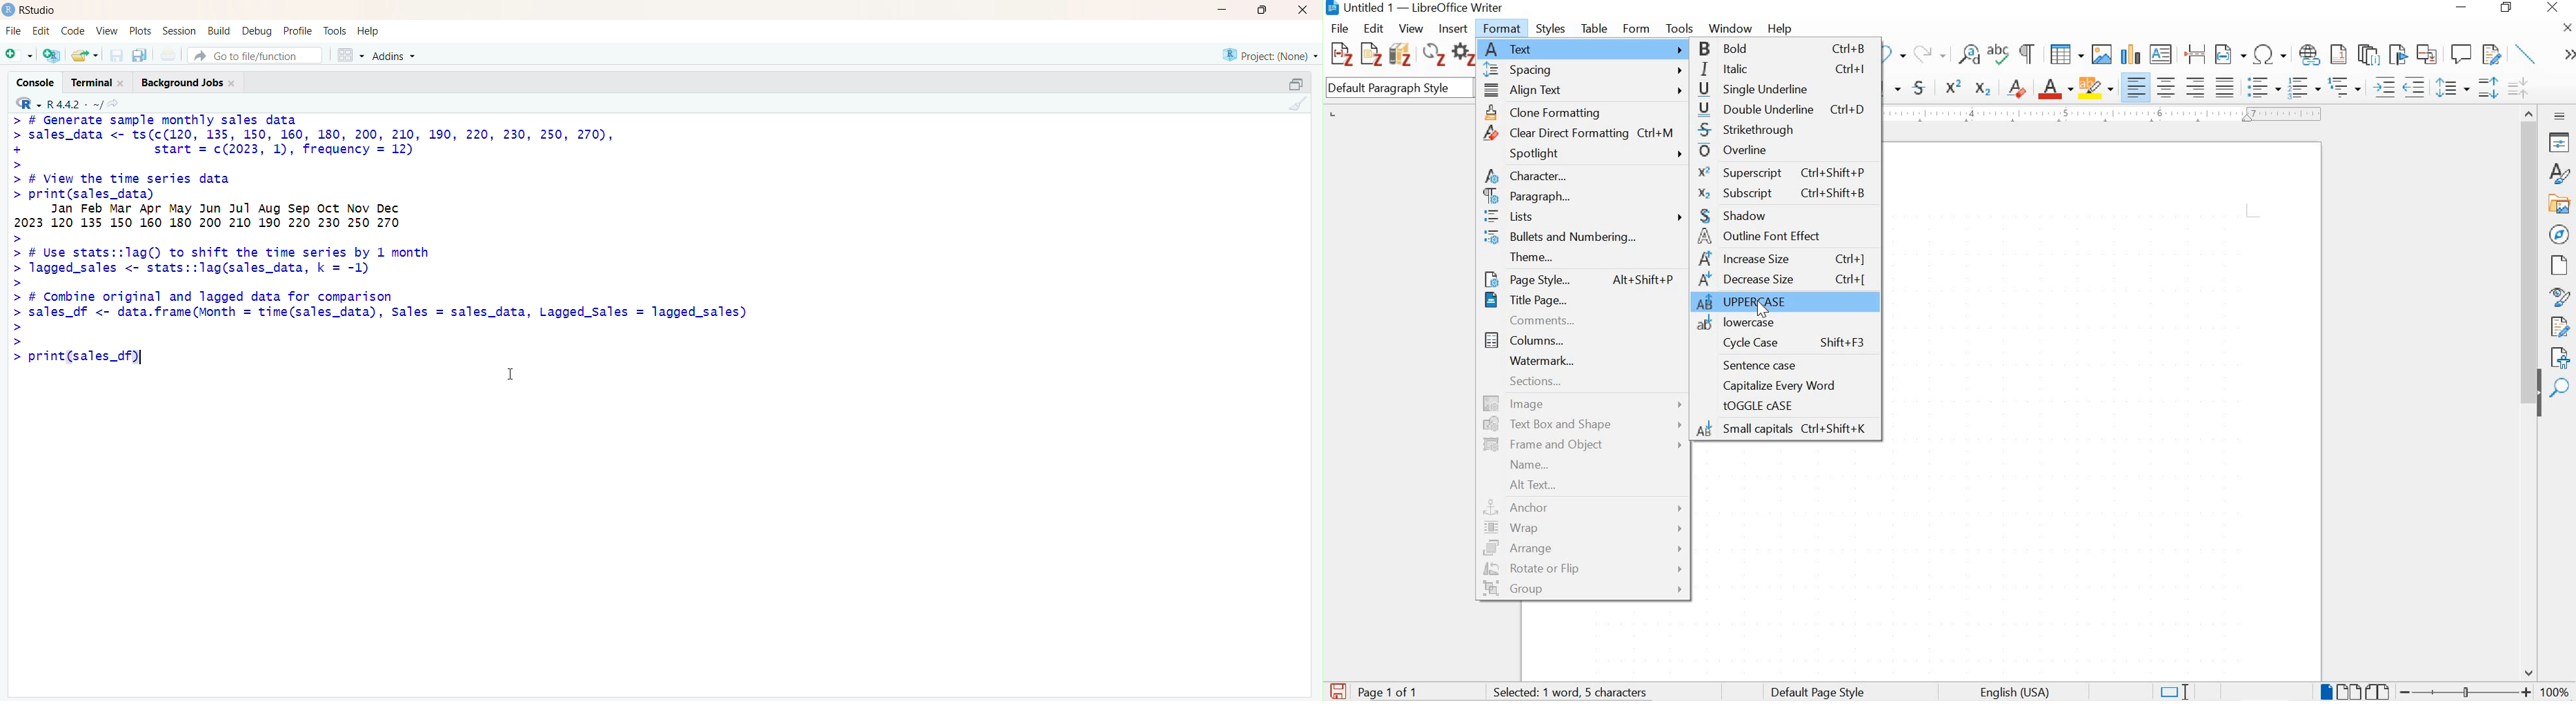  I want to click on track, so click(336, 30).